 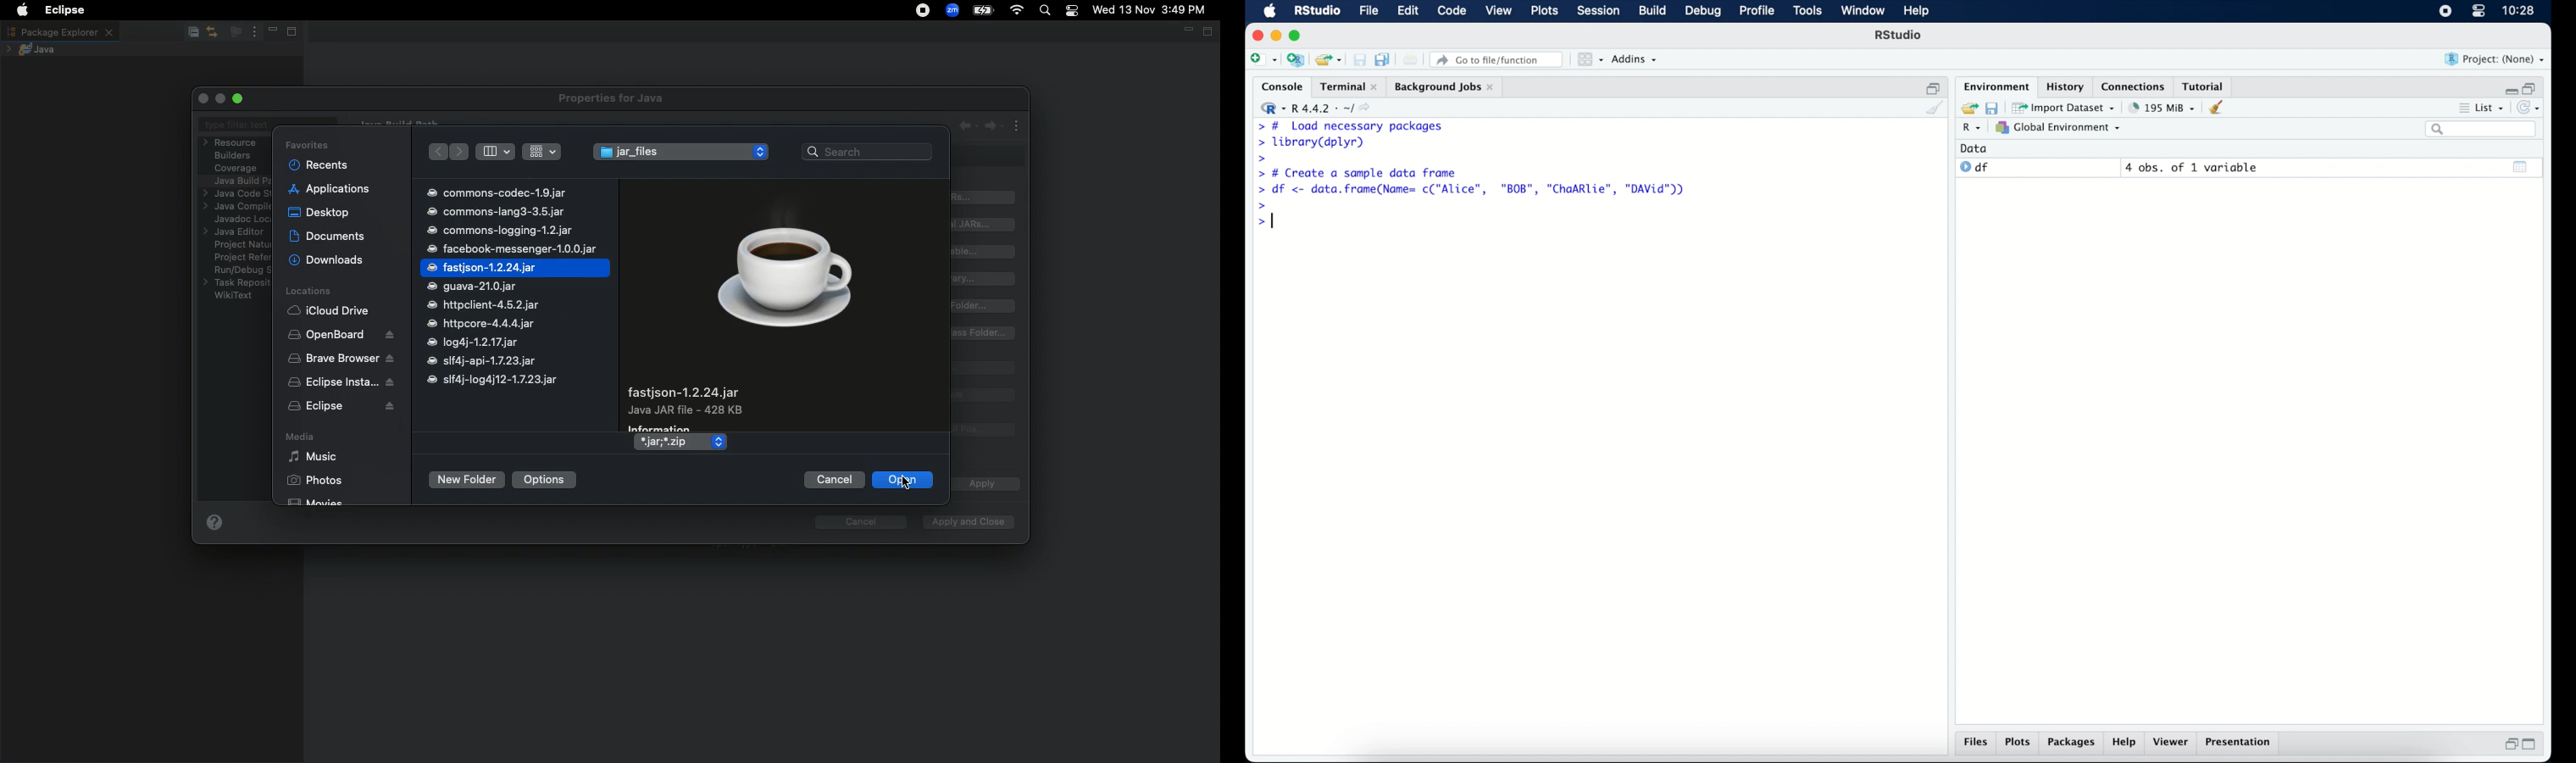 I want to click on profile, so click(x=1757, y=11).